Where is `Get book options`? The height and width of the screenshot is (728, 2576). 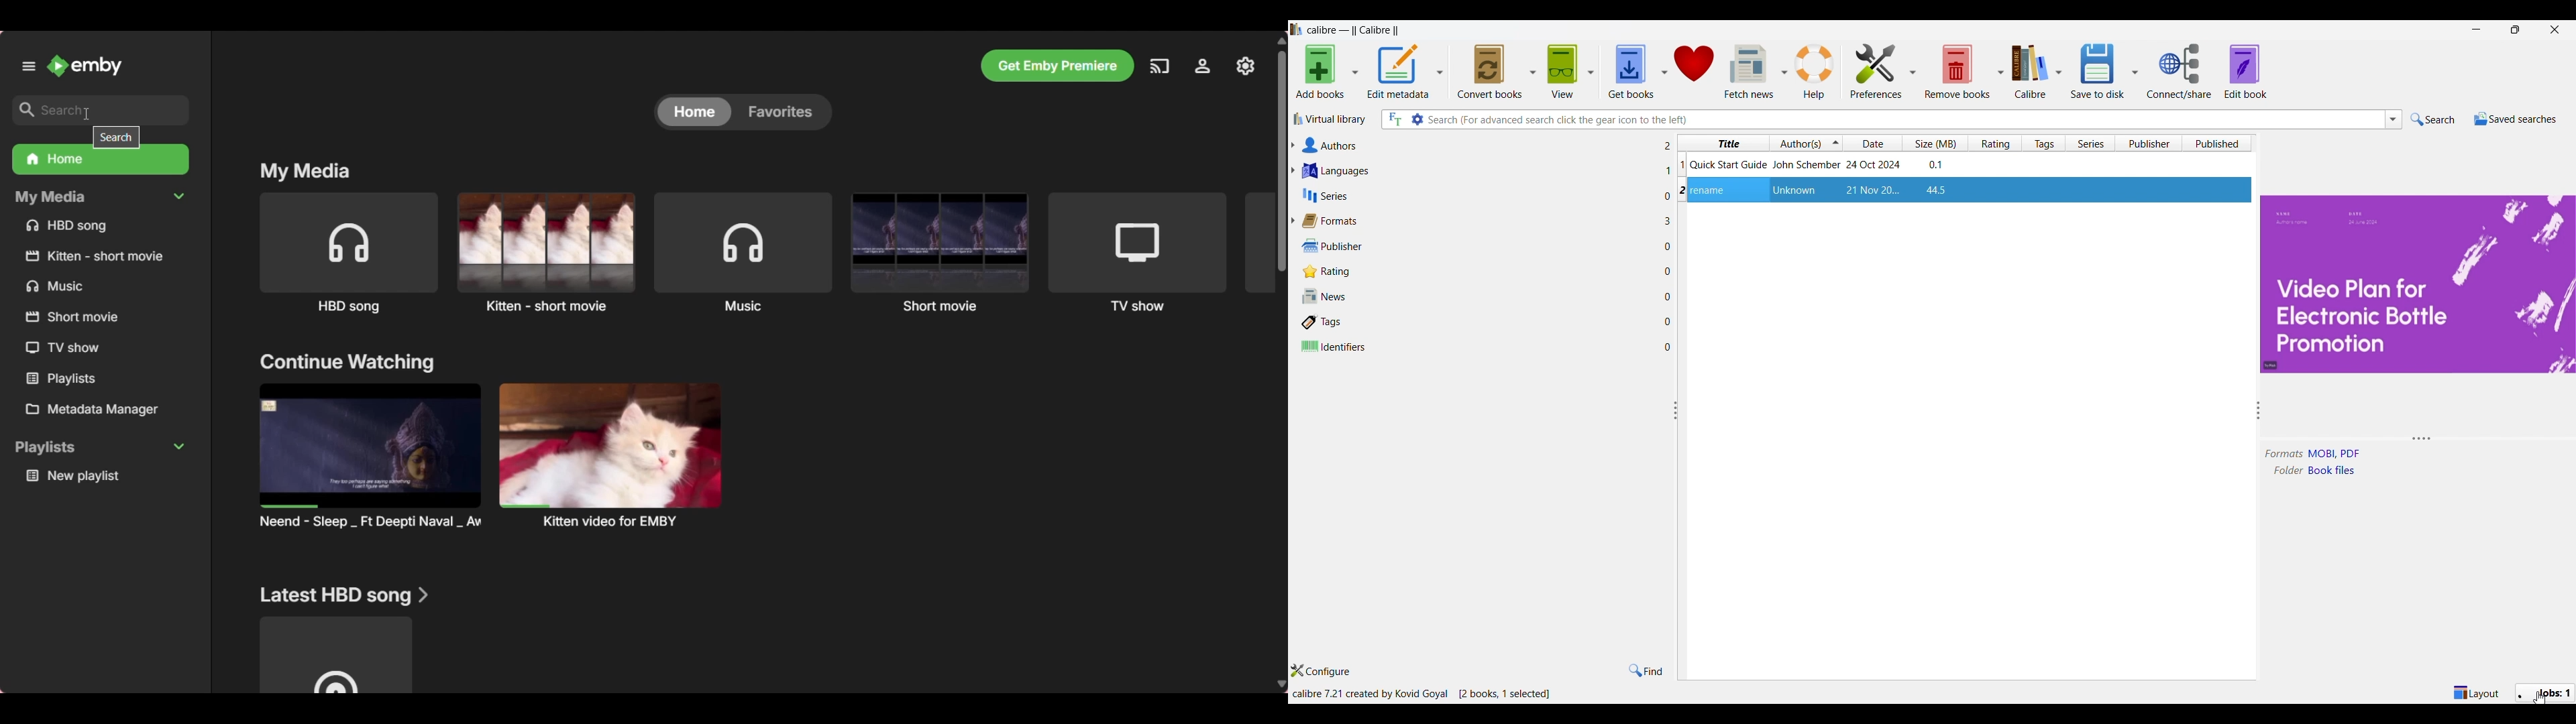 Get book options is located at coordinates (1664, 71).